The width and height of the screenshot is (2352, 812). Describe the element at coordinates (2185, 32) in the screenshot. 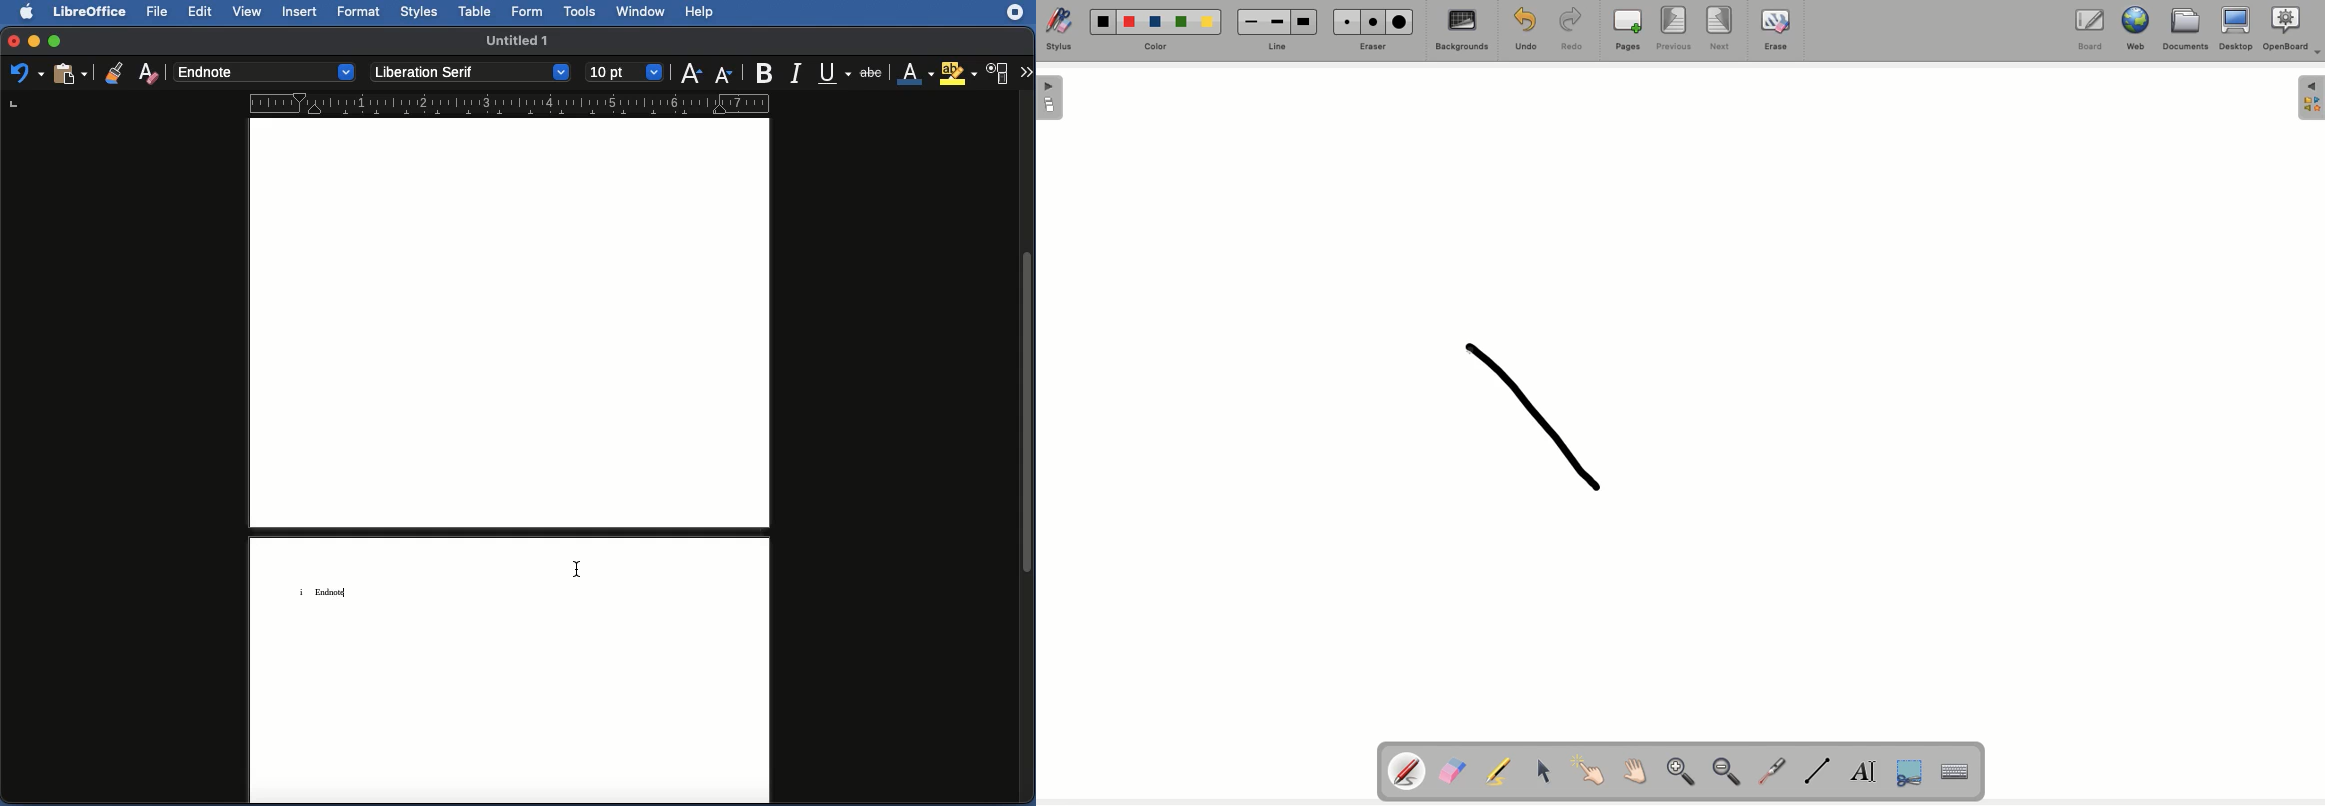

I see `Documents` at that location.